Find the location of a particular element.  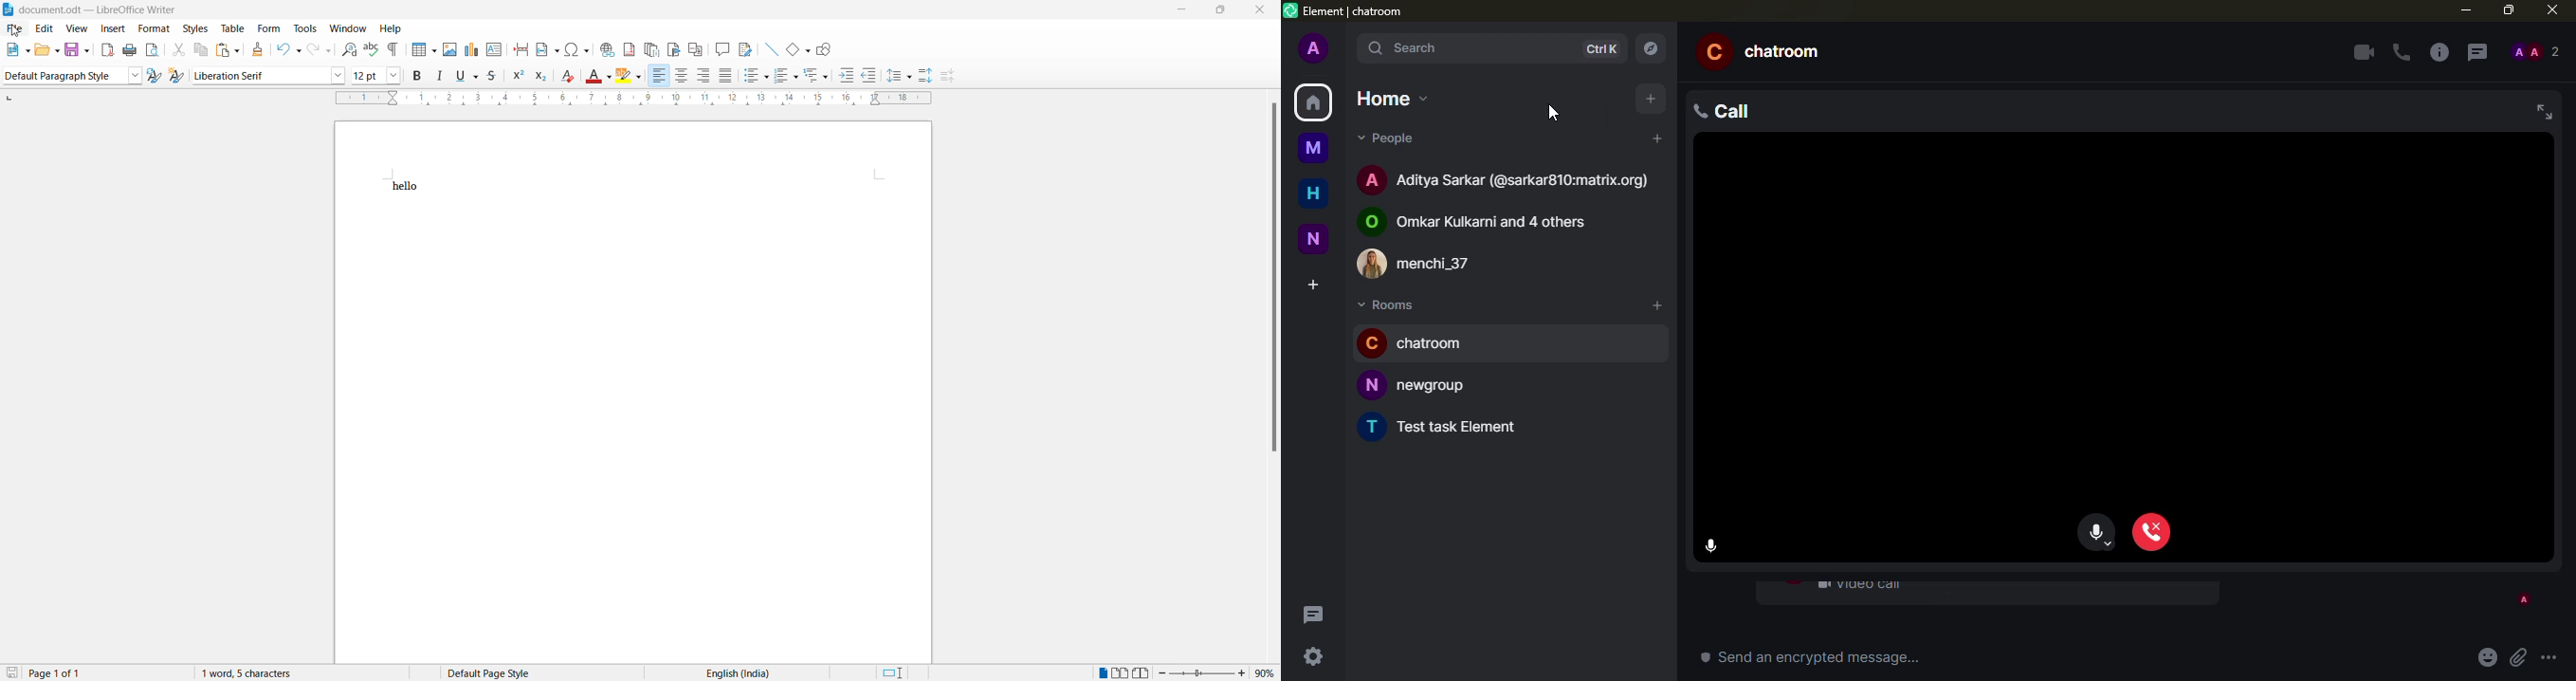

Subscript is located at coordinates (539, 78).